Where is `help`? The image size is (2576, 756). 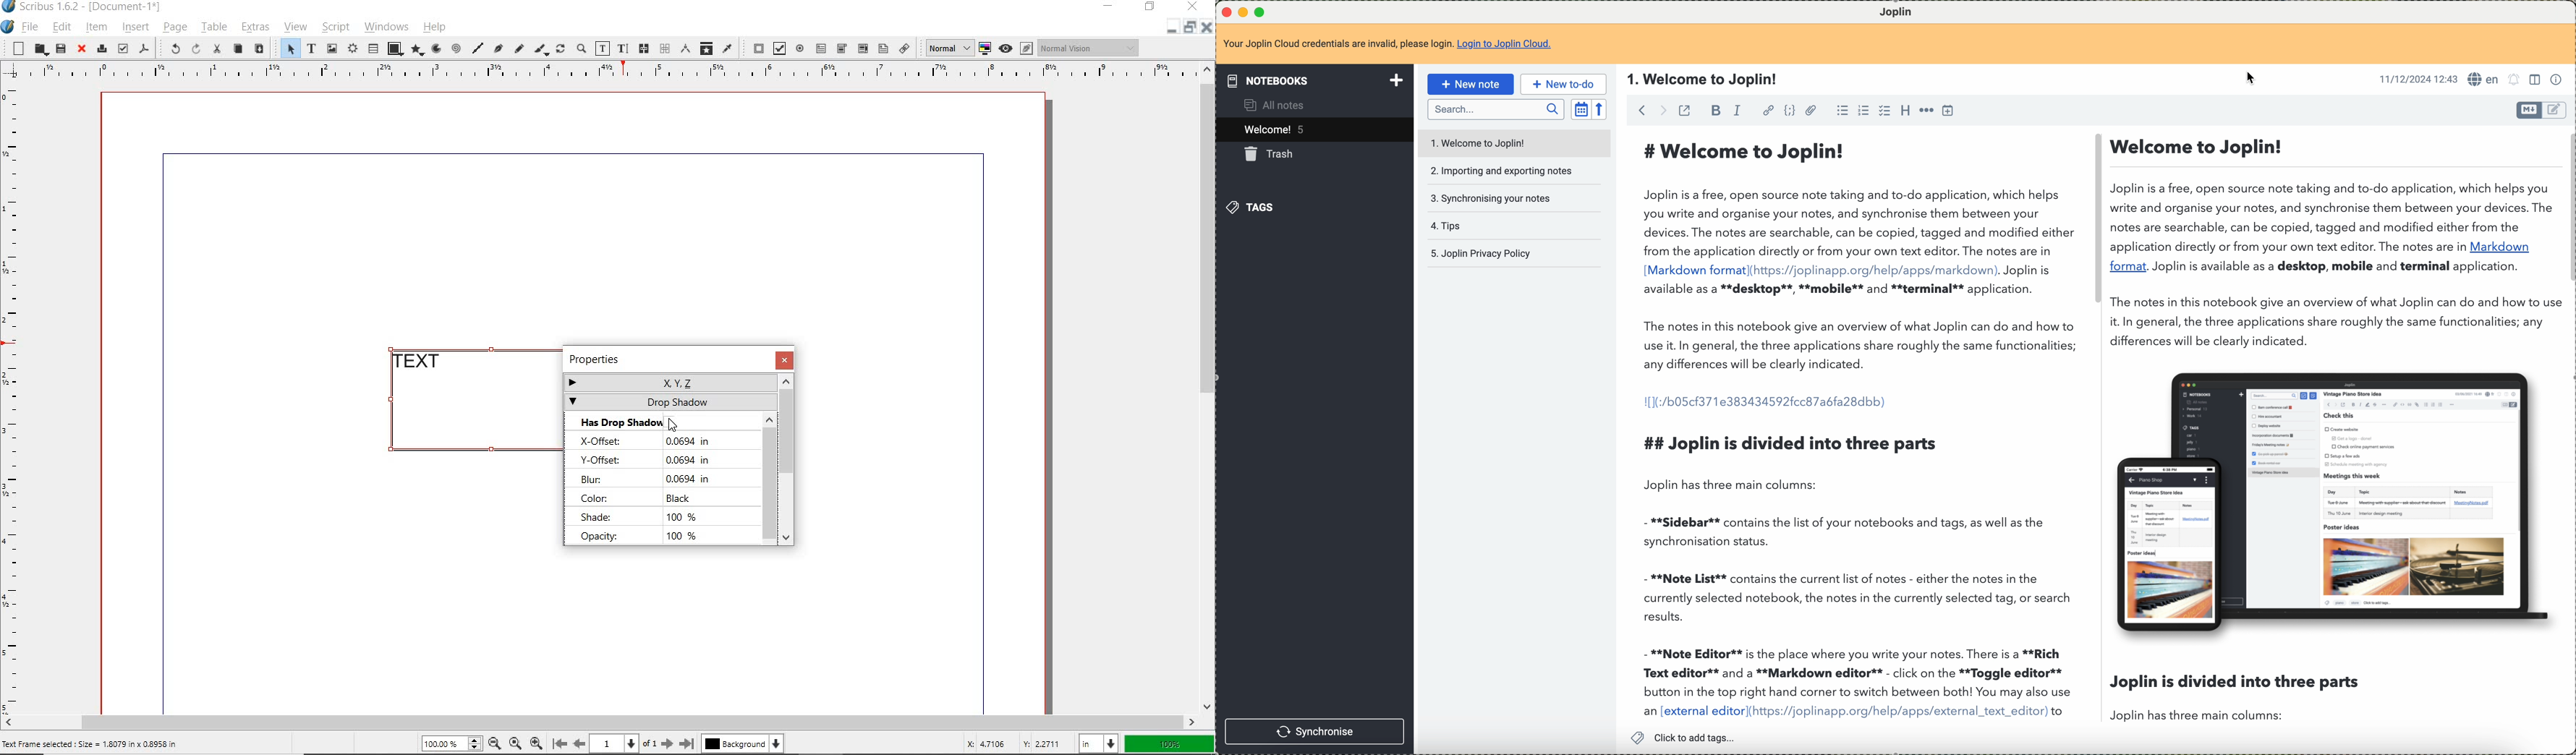 help is located at coordinates (434, 29).